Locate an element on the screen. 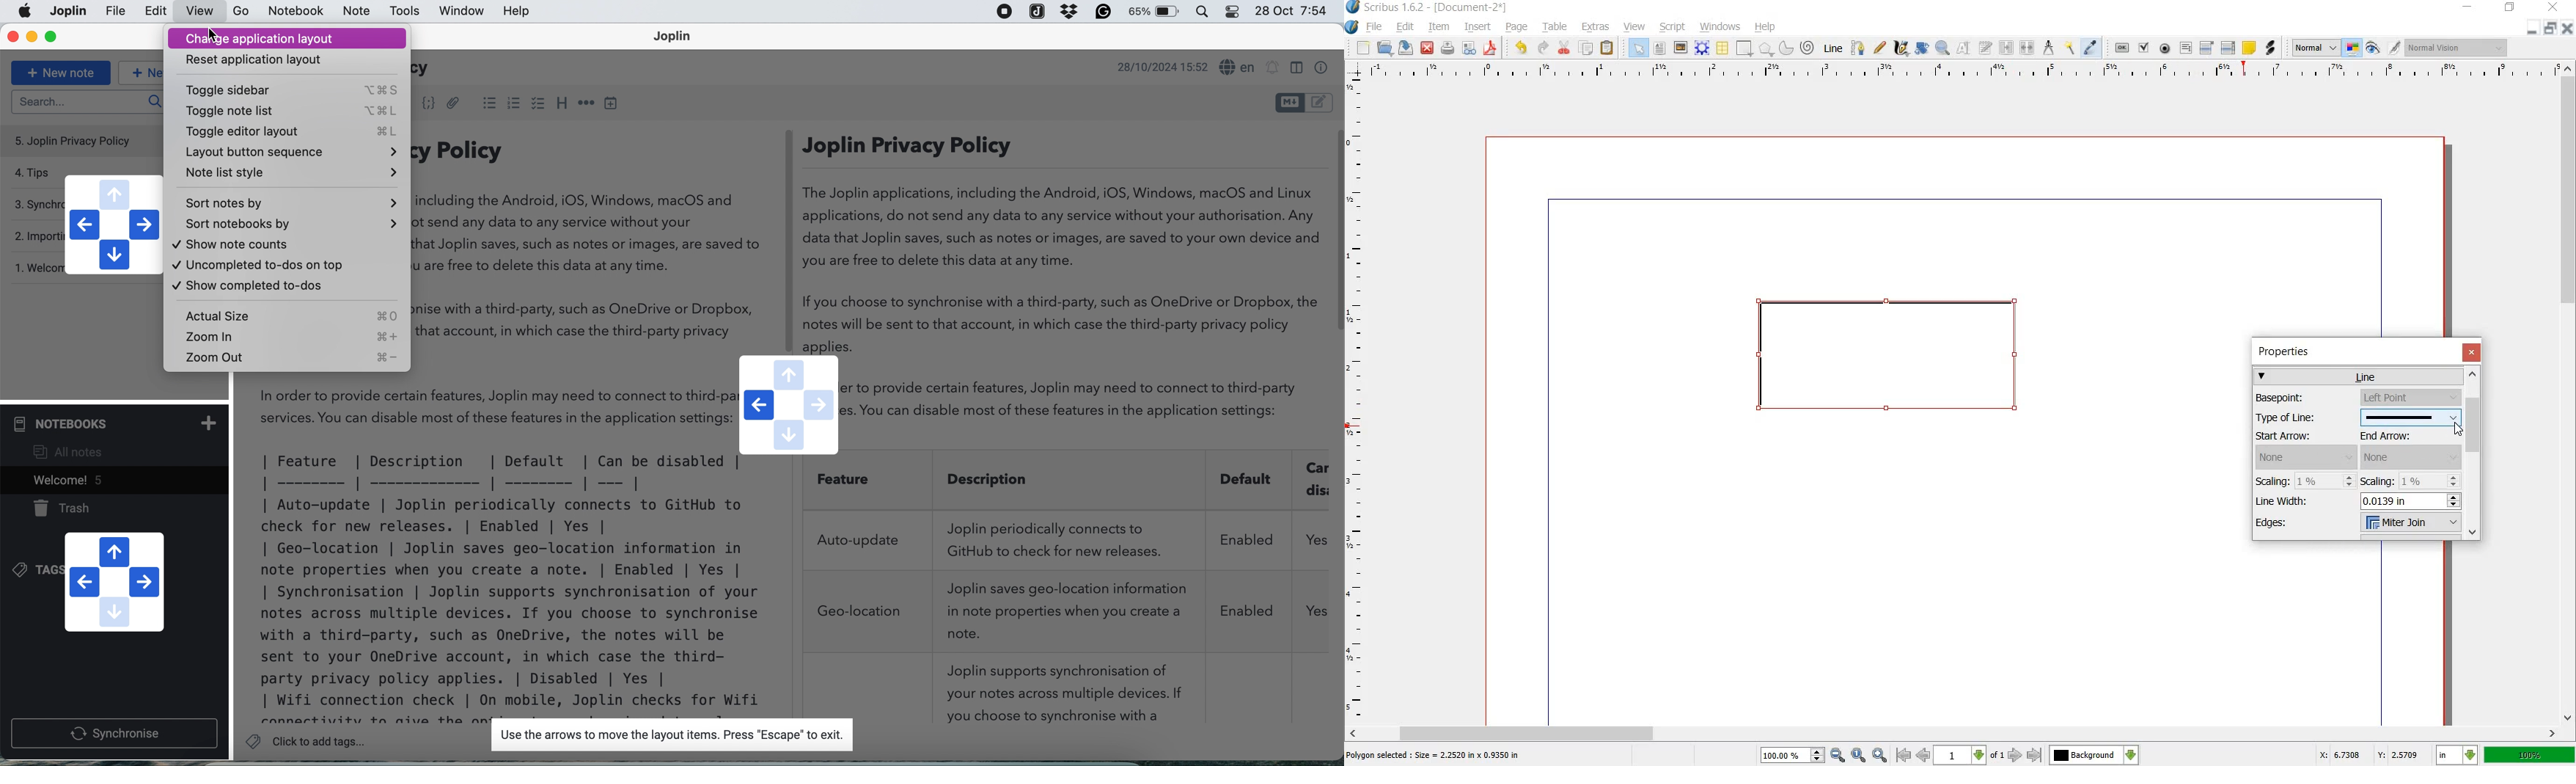 The height and width of the screenshot is (784, 2576). Edges: is located at coordinates (2291, 525).